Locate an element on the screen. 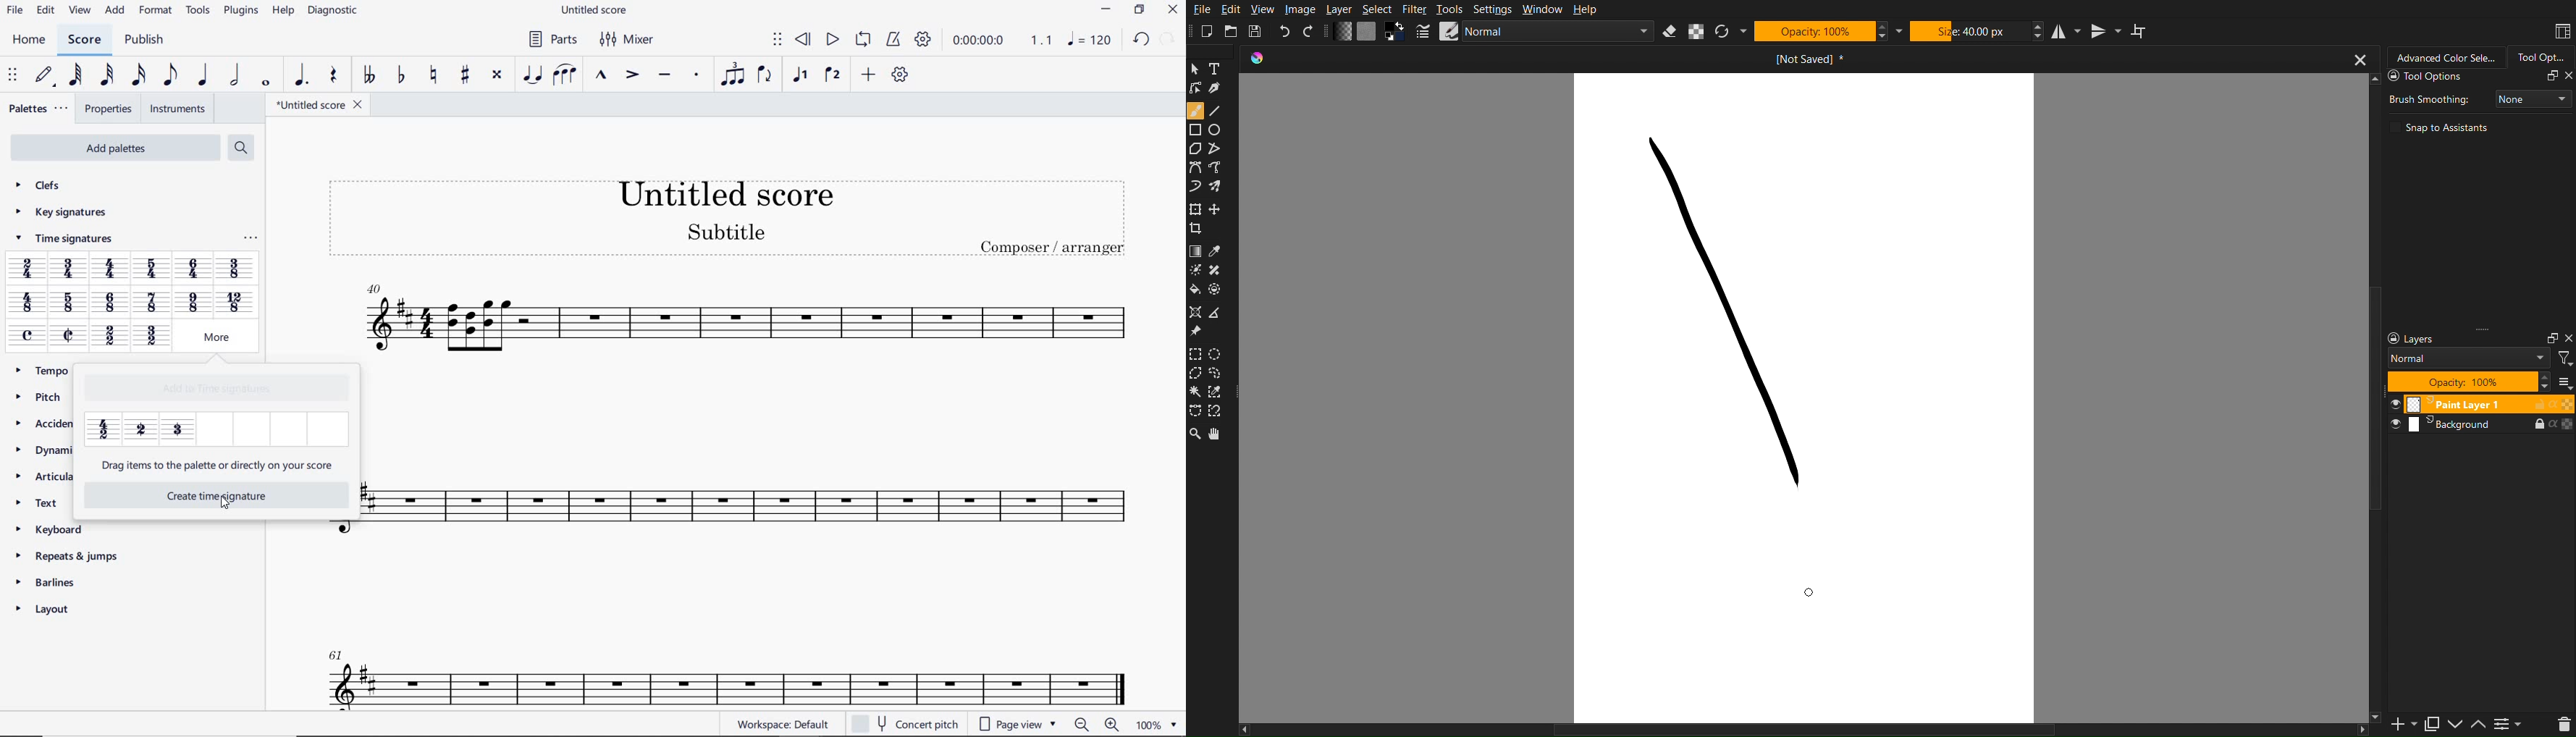 Image resolution: width=2576 pixels, height=756 pixels. Work Space is located at coordinates (1942, 395).